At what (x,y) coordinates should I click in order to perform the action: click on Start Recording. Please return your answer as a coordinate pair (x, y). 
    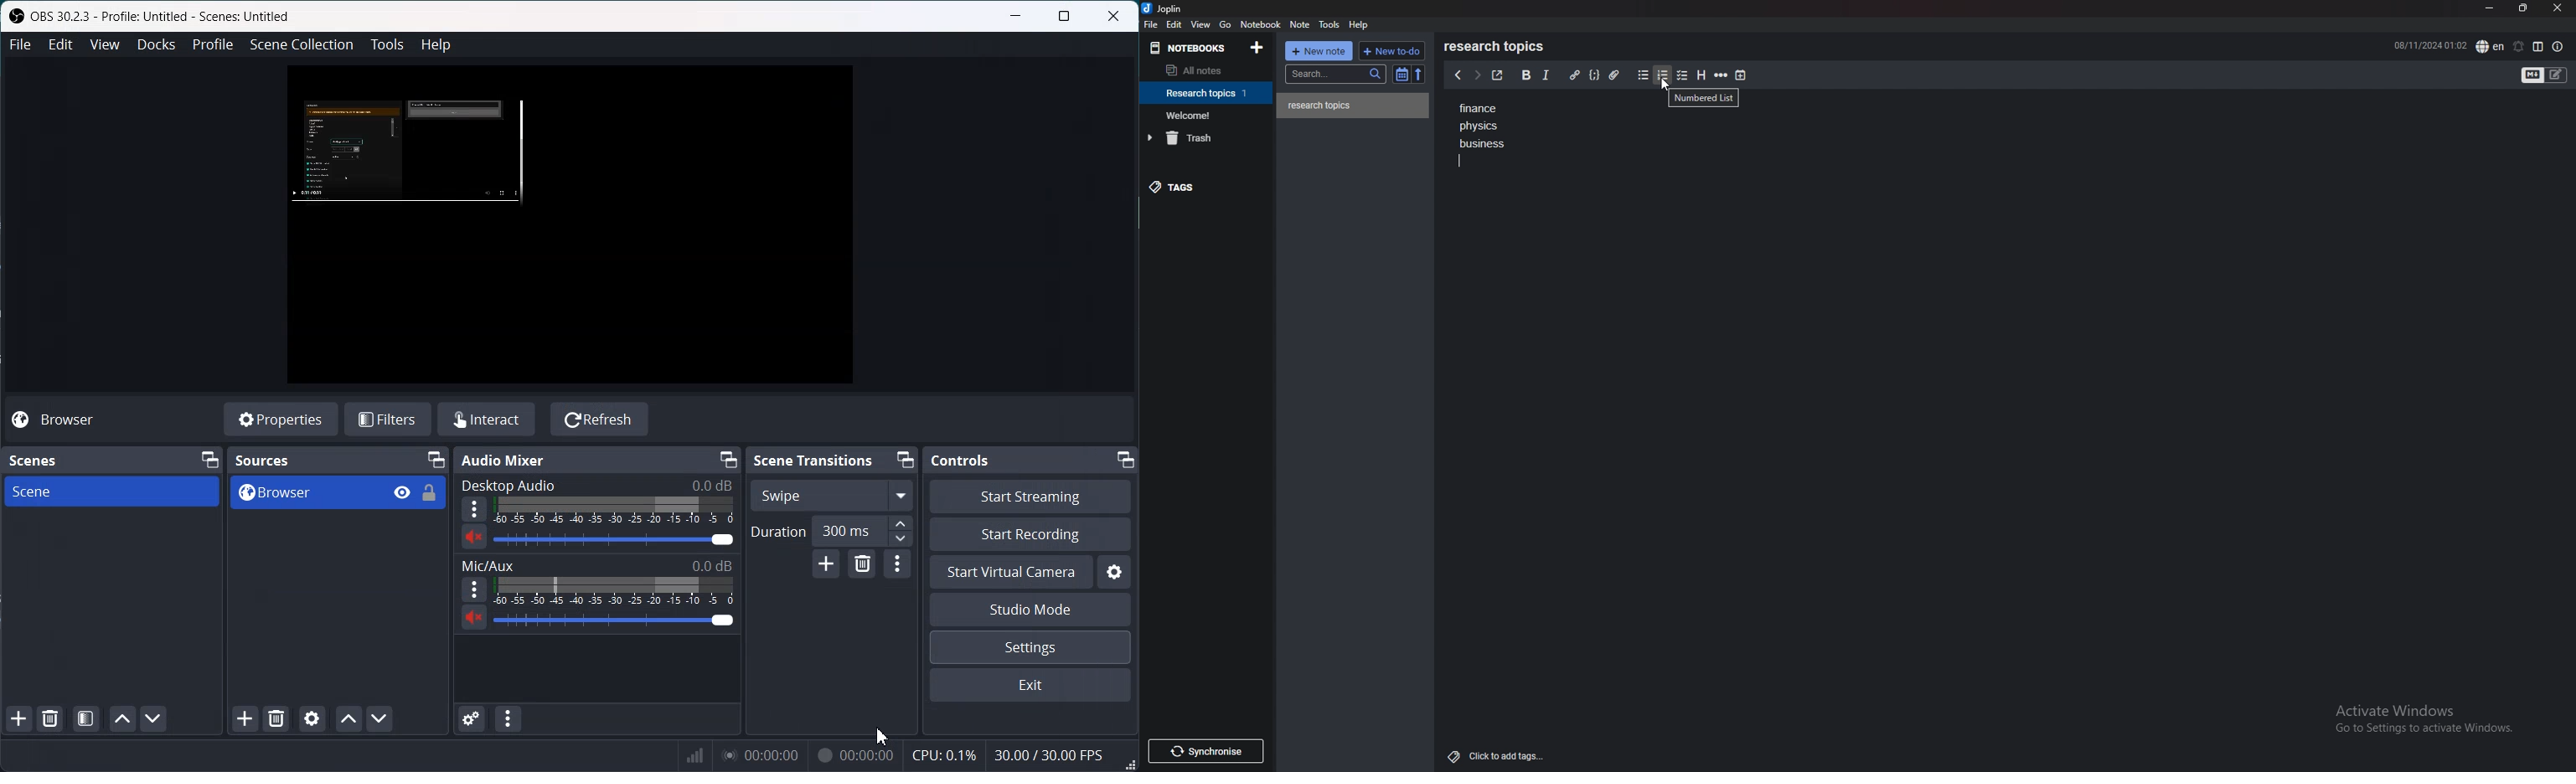
    Looking at the image, I should click on (1030, 535).